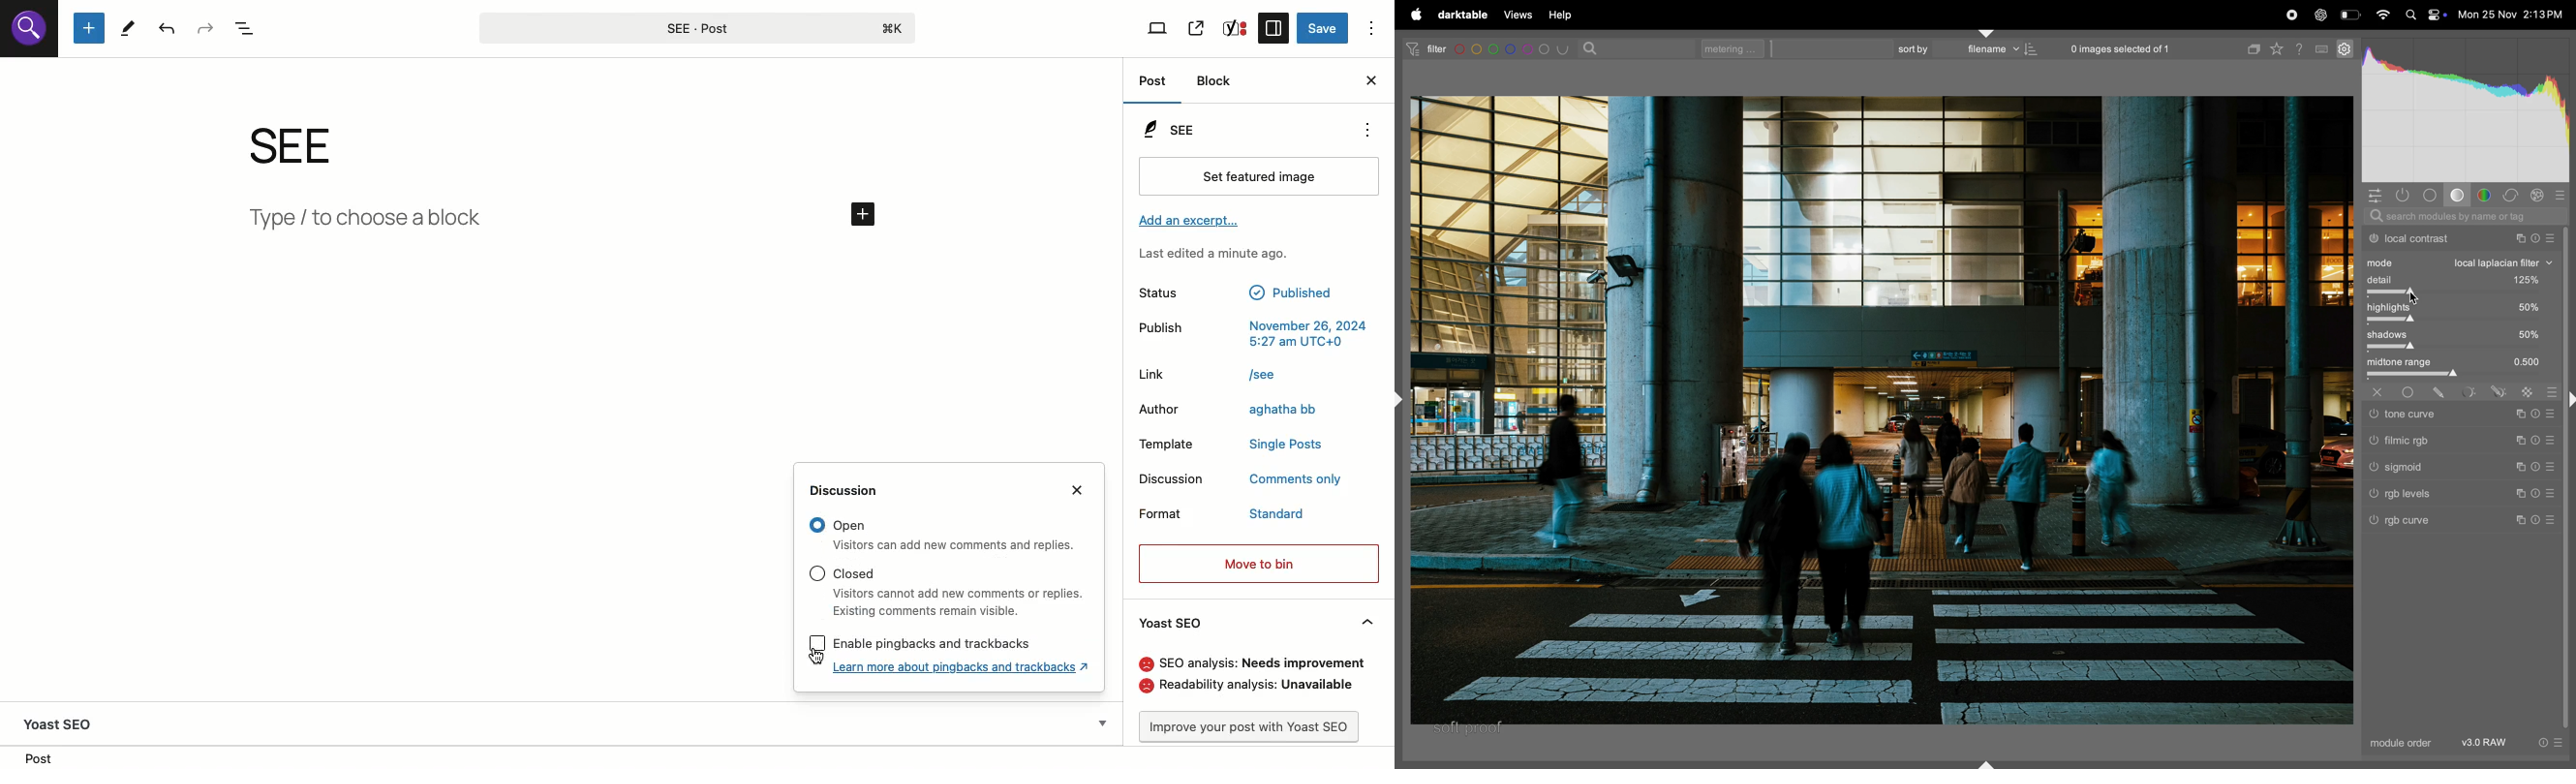  I want to click on darktable, so click(1462, 15).